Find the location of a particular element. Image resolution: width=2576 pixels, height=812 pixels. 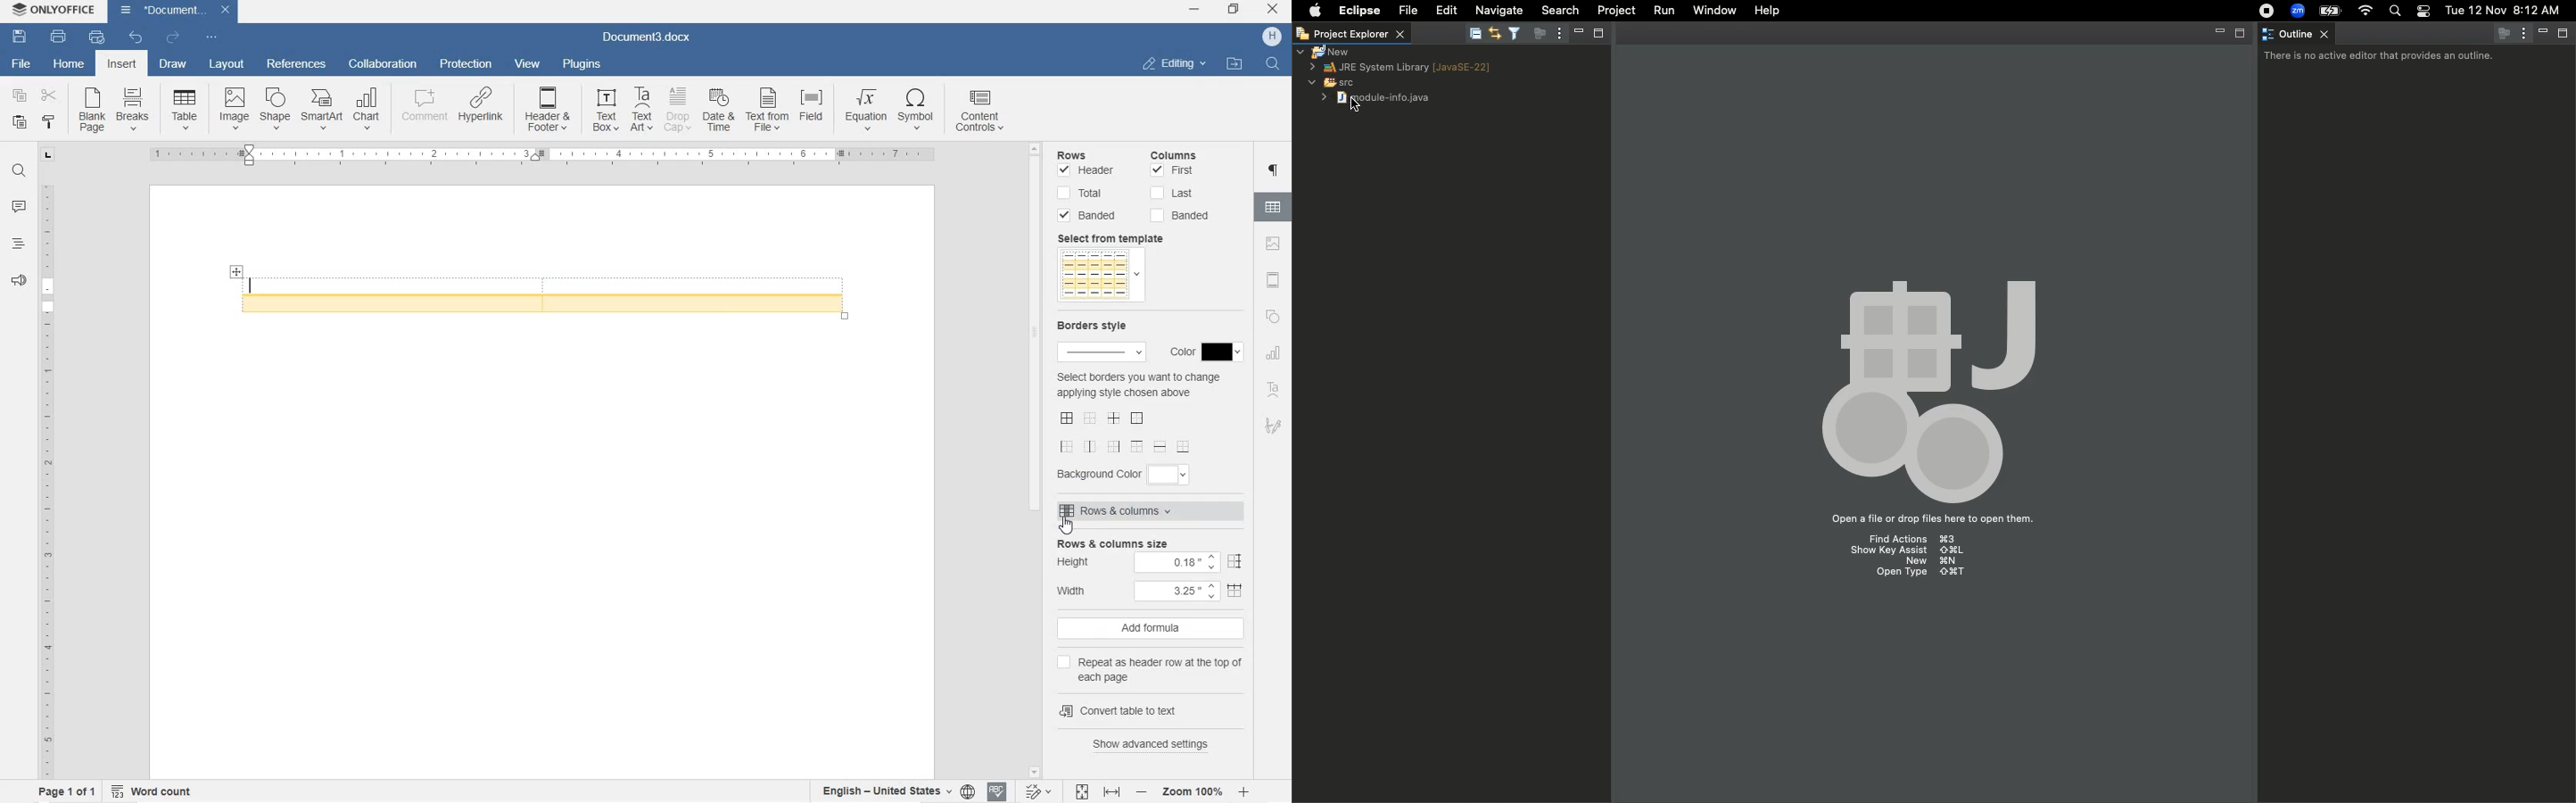

SRC is located at coordinates (1333, 86).